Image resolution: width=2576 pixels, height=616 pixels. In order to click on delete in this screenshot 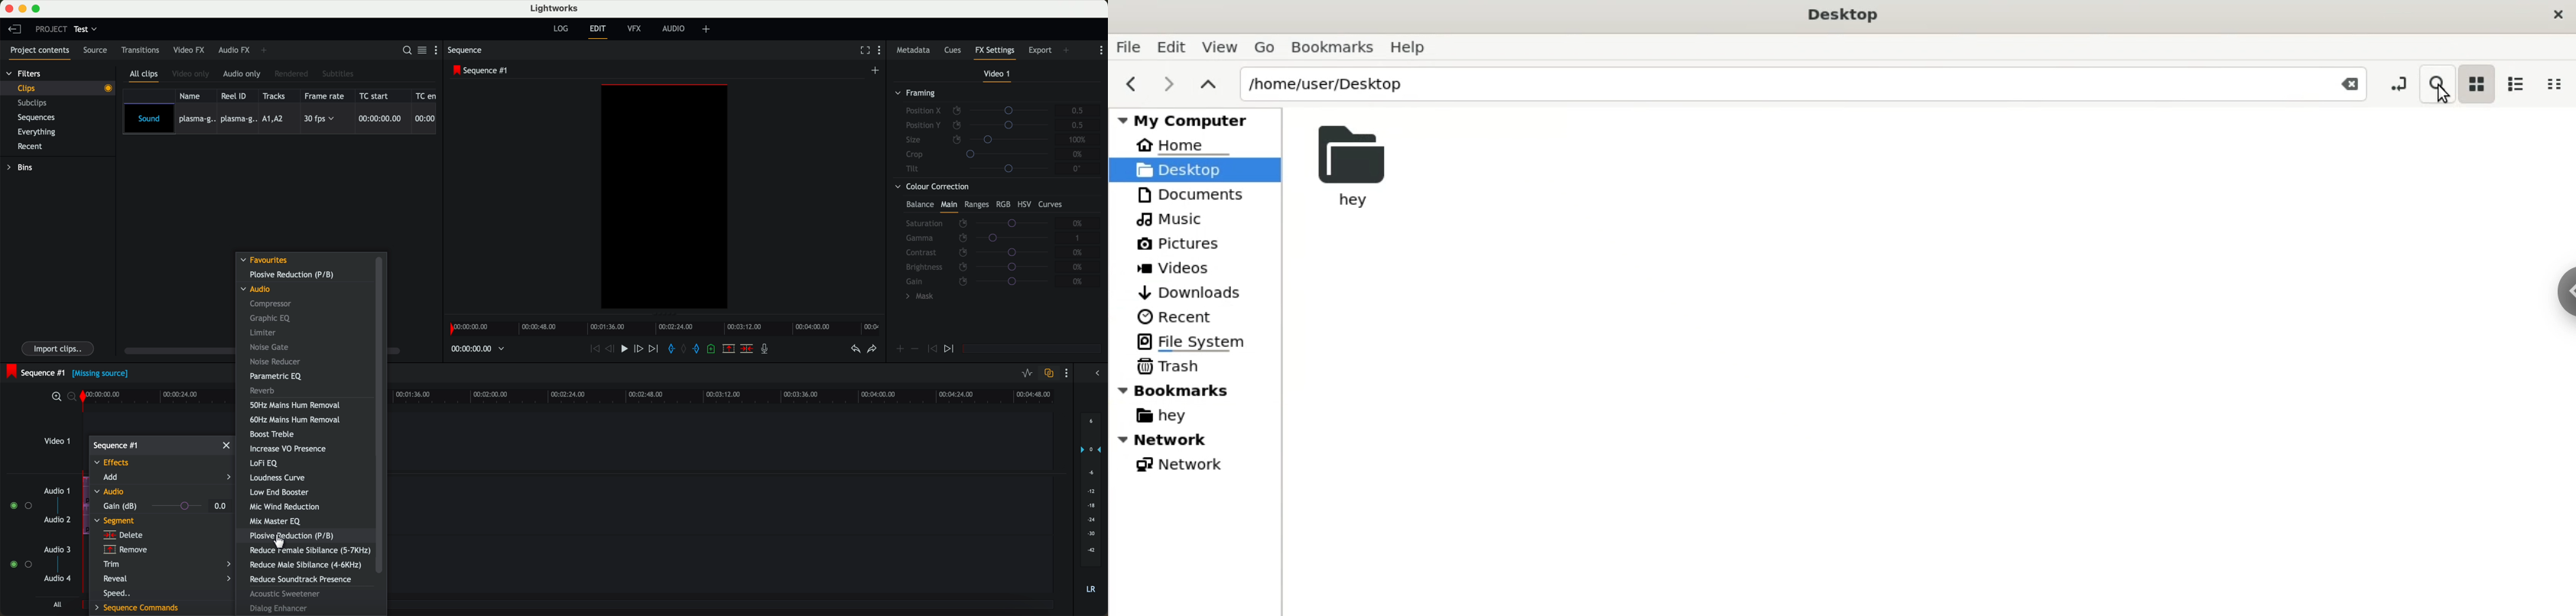, I will do `click(123, 536)`.